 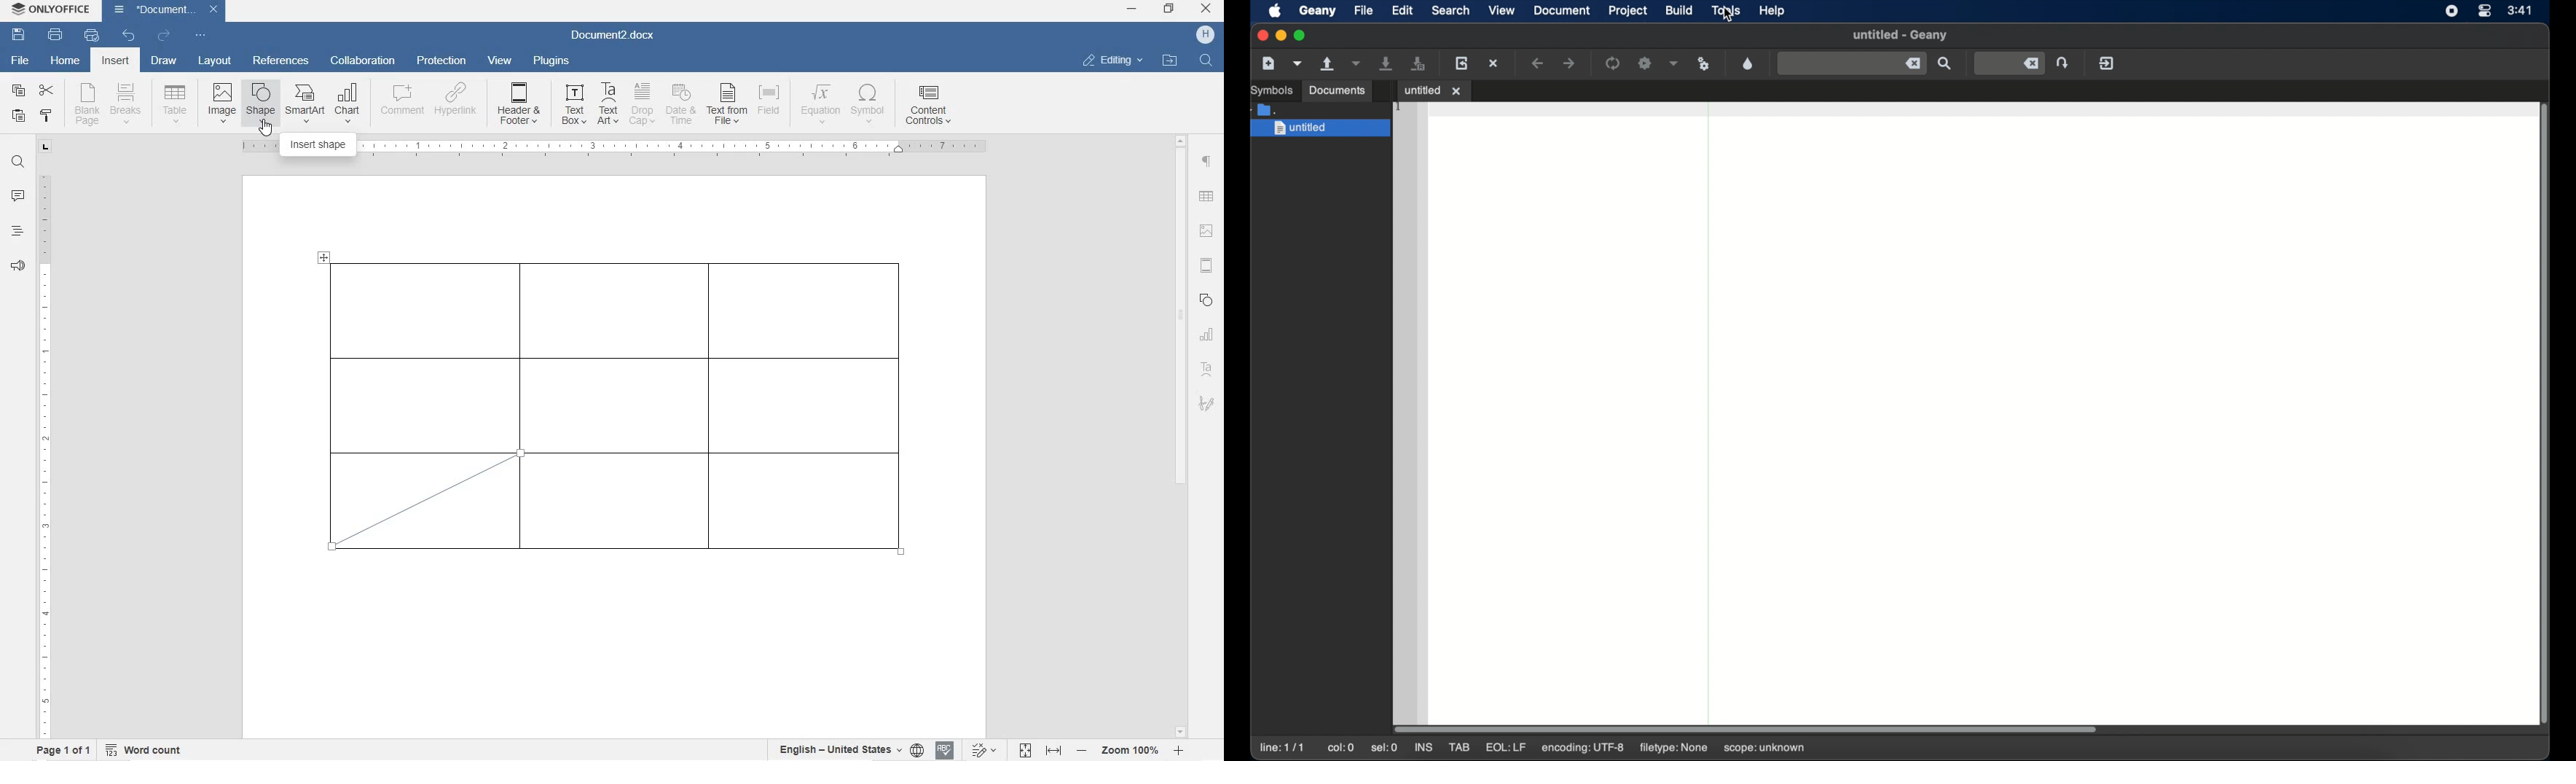 I want to click on SmartArt, so click(x=305, y=104).